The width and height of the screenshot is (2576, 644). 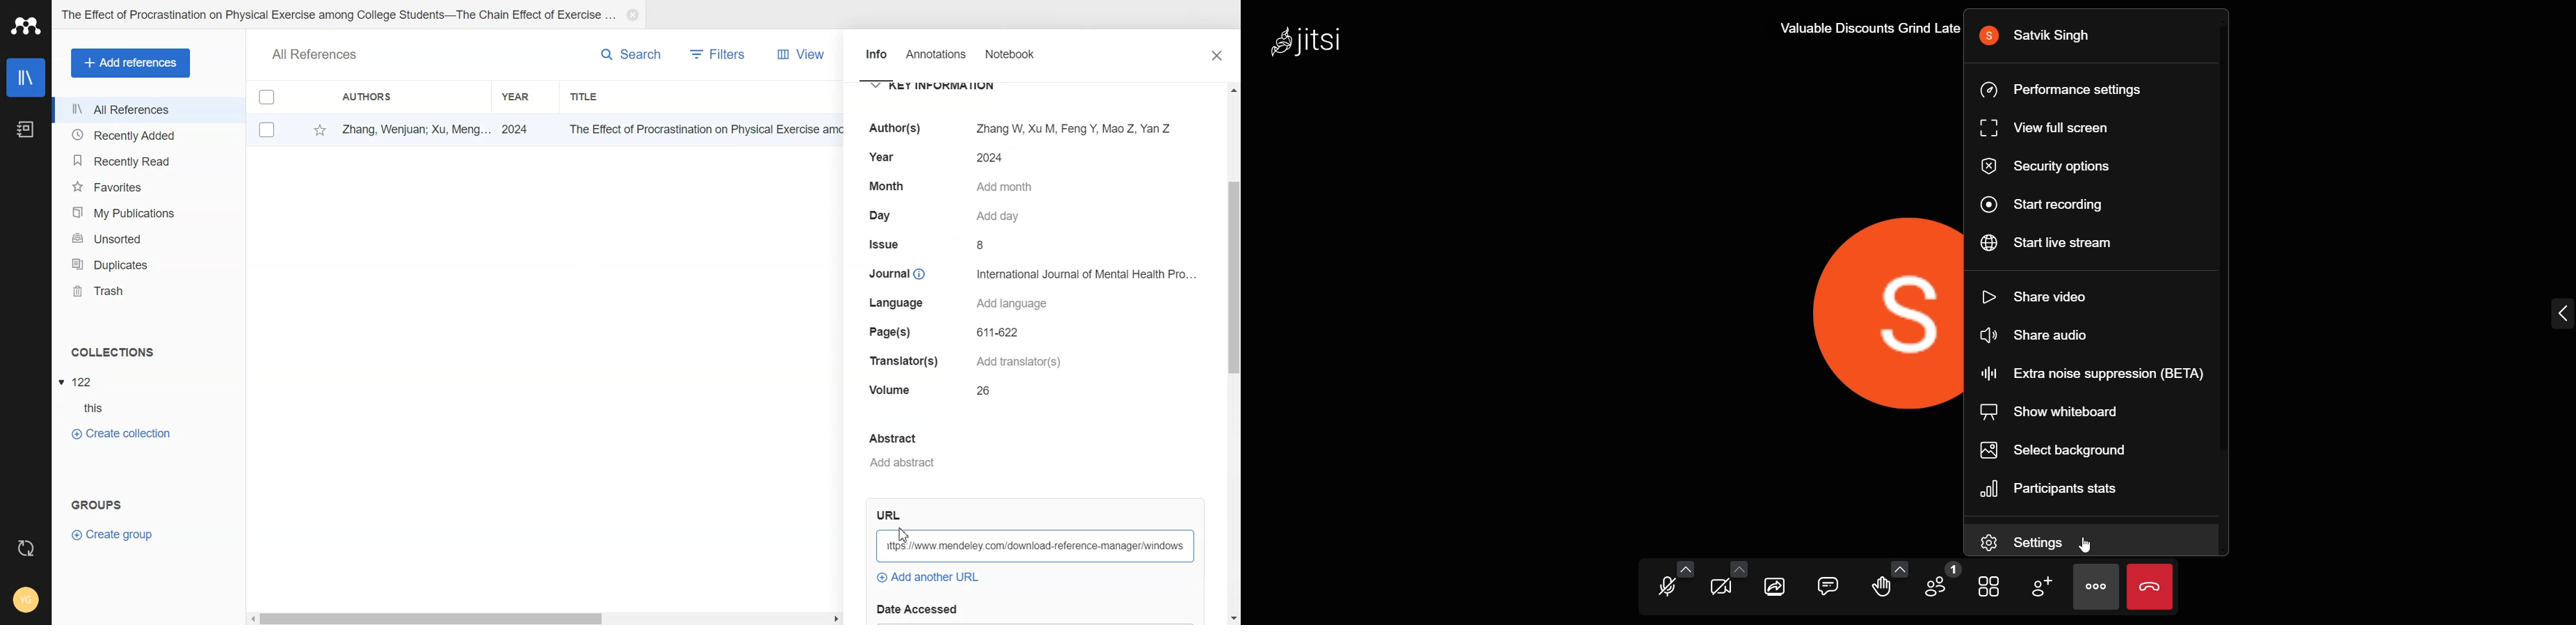 What do you see at coordinates (148, 160) in the screenshot?
I see `Recently Read` at bounding box center [148, 160].